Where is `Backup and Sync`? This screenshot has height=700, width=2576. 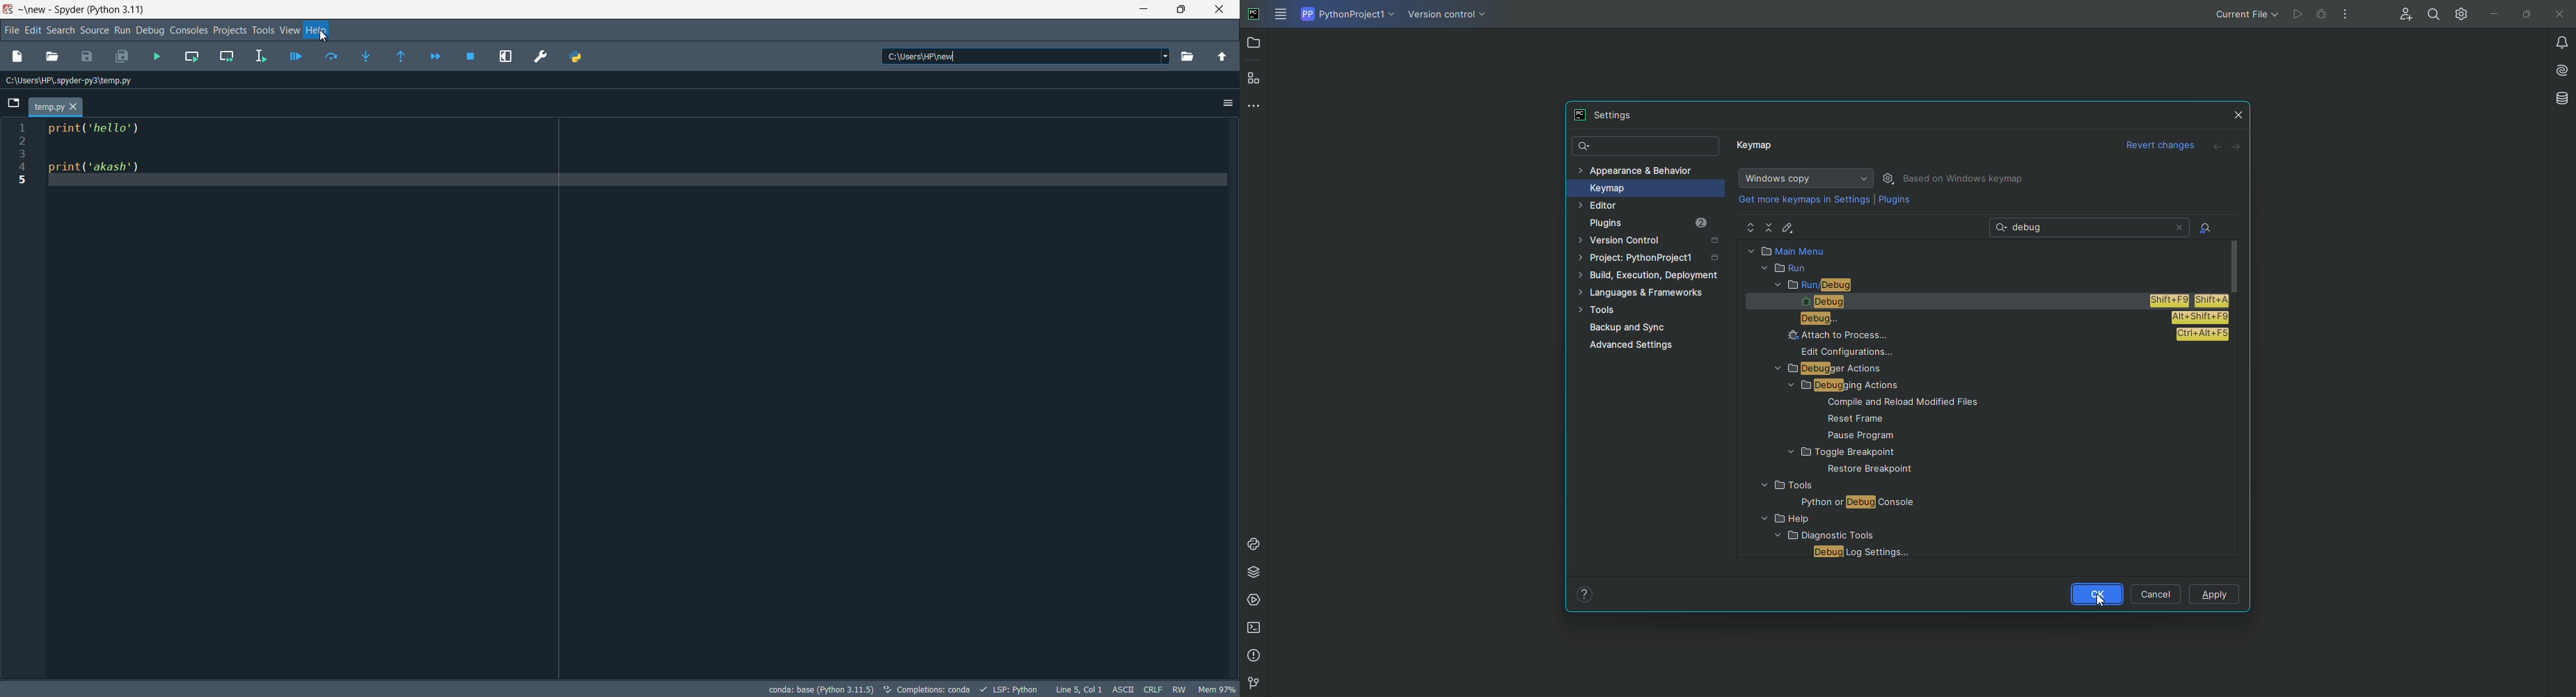 Backup and Sync is located at coordinates (1656, 328).